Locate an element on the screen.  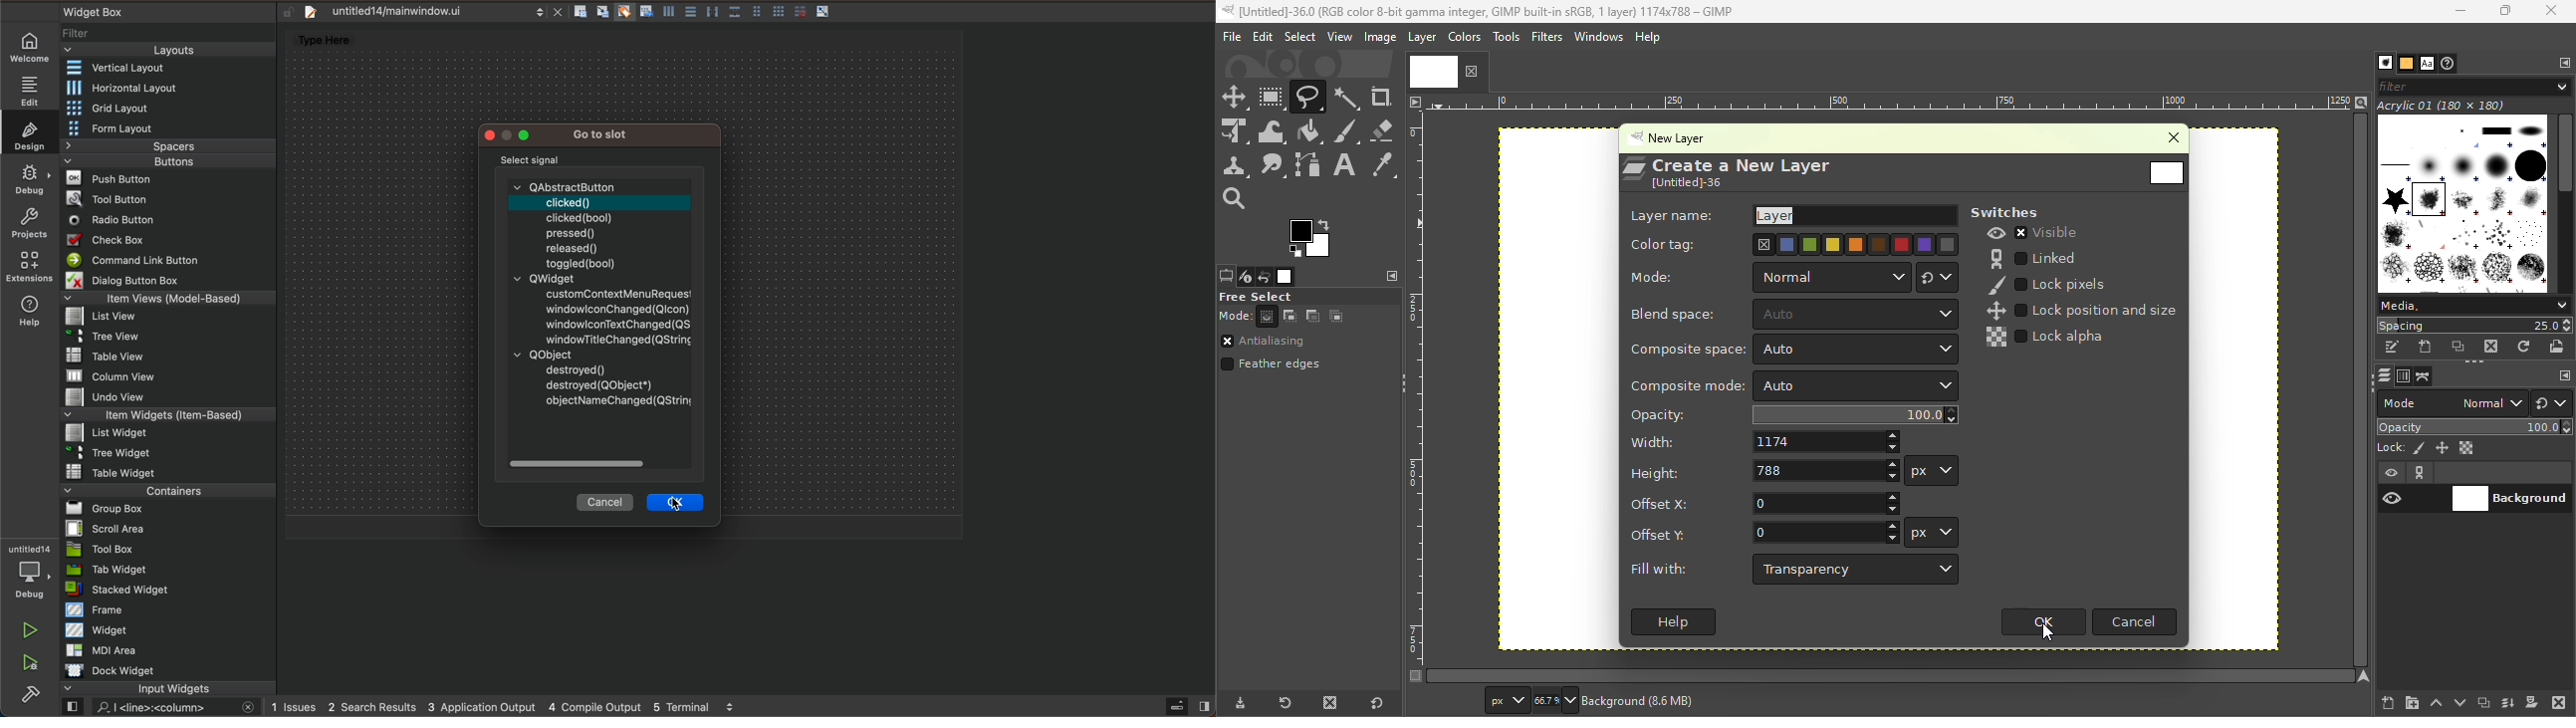
file tab is located at coordinates (430, 14).